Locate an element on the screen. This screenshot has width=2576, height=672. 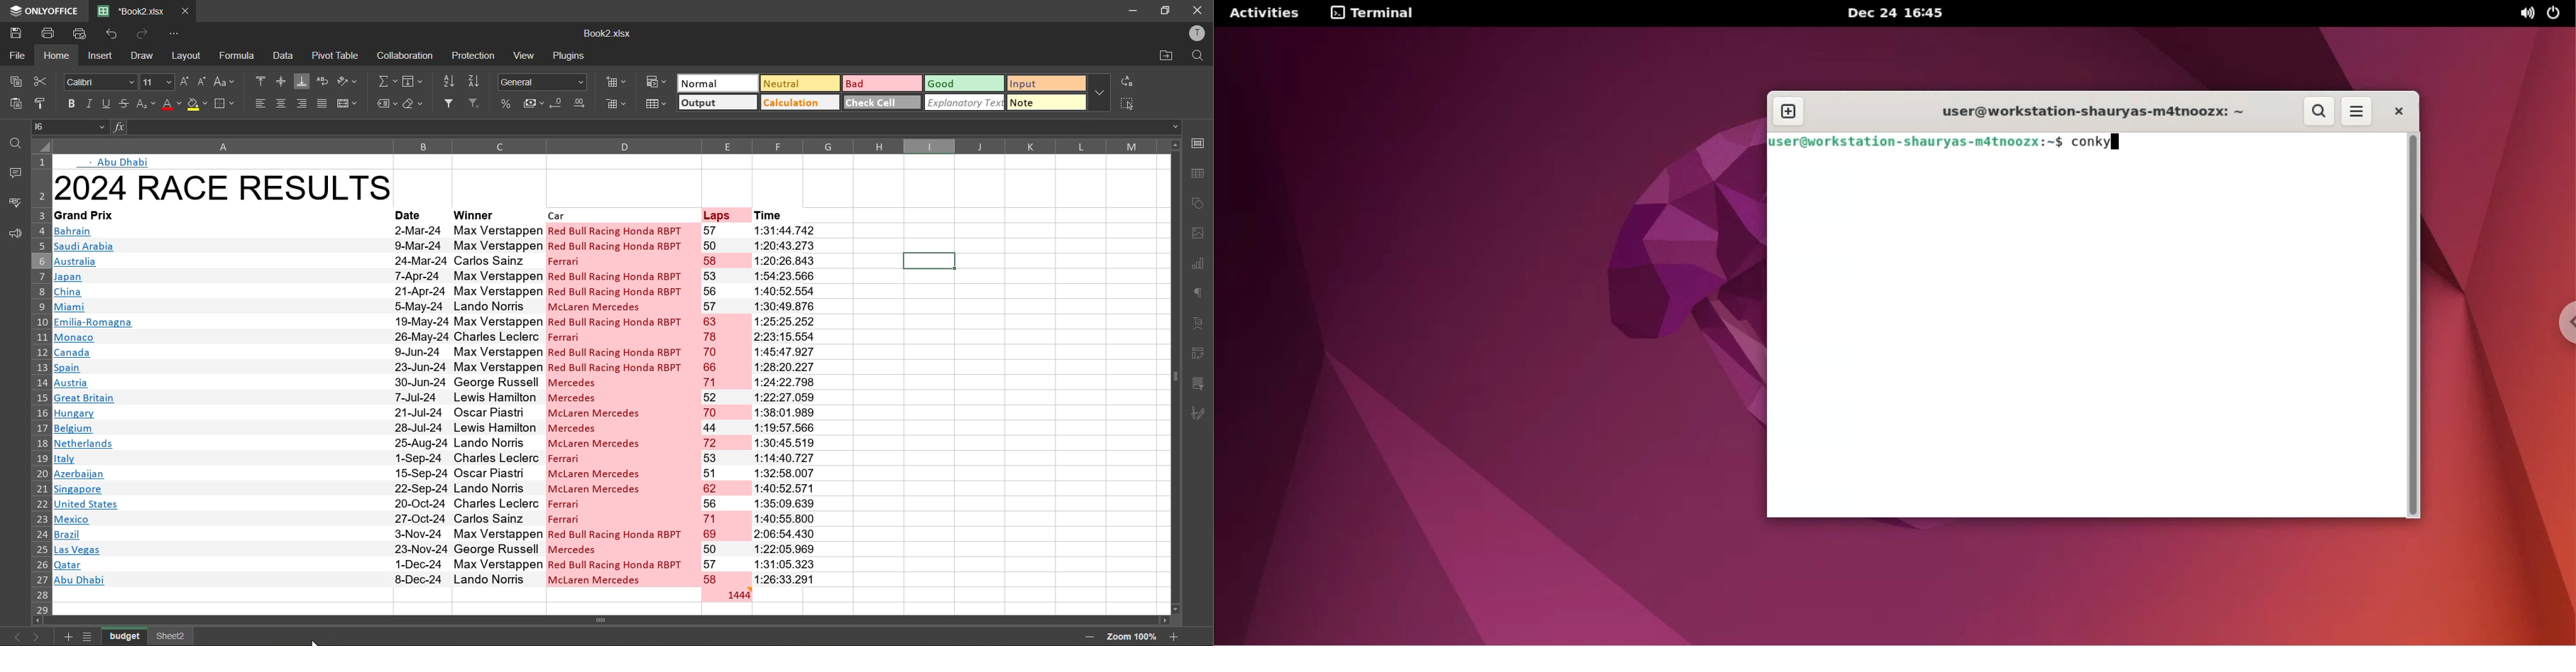
bold is located at coordinates (68, 104).